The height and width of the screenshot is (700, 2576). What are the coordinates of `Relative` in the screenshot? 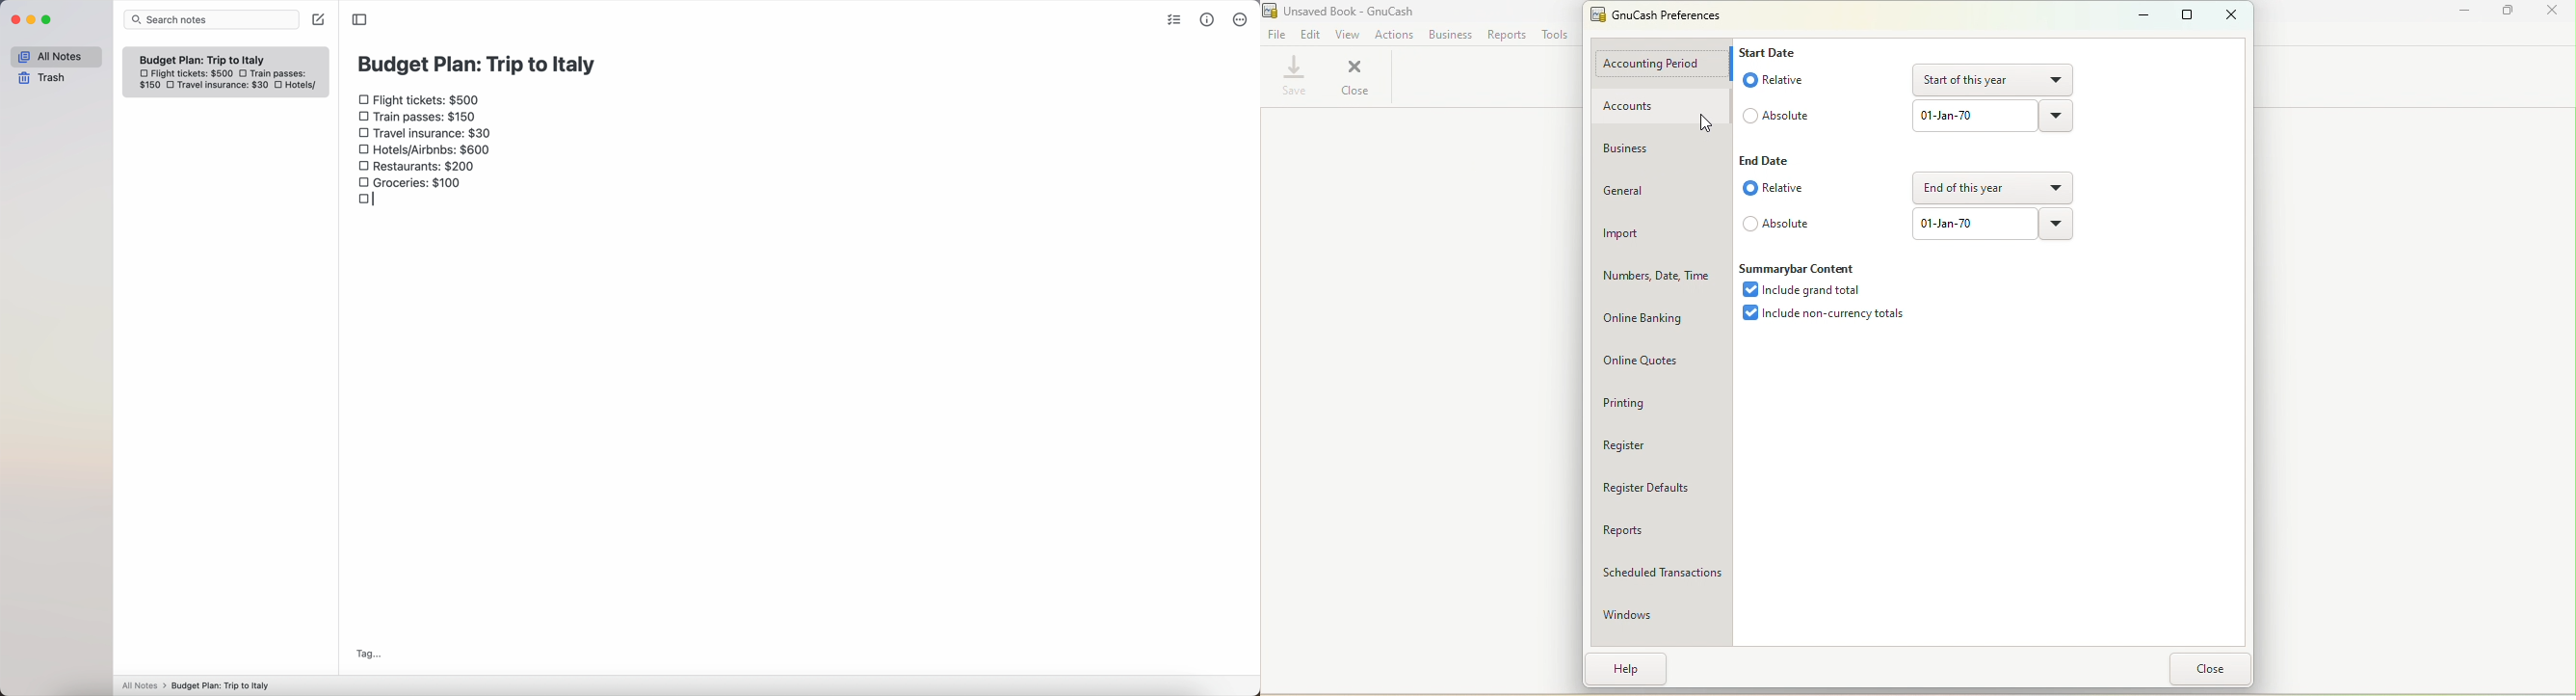 It's located at (1779, 78).